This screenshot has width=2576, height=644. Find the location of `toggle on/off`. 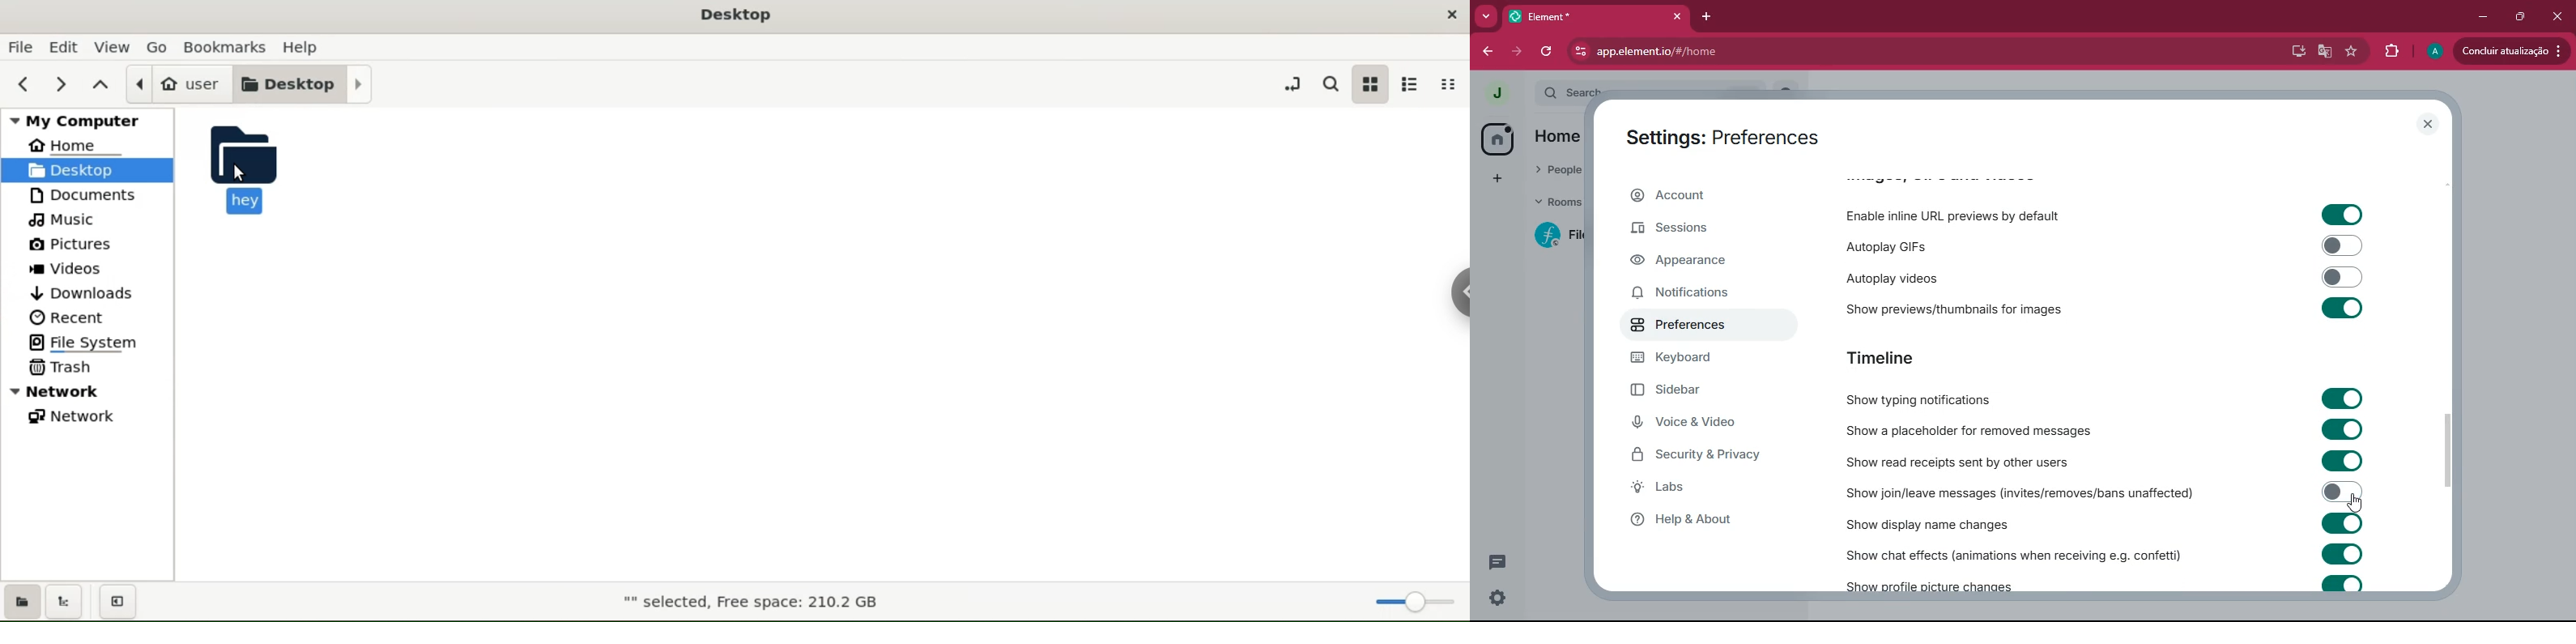

toggle on/off is located at coordinates (2343, 524).